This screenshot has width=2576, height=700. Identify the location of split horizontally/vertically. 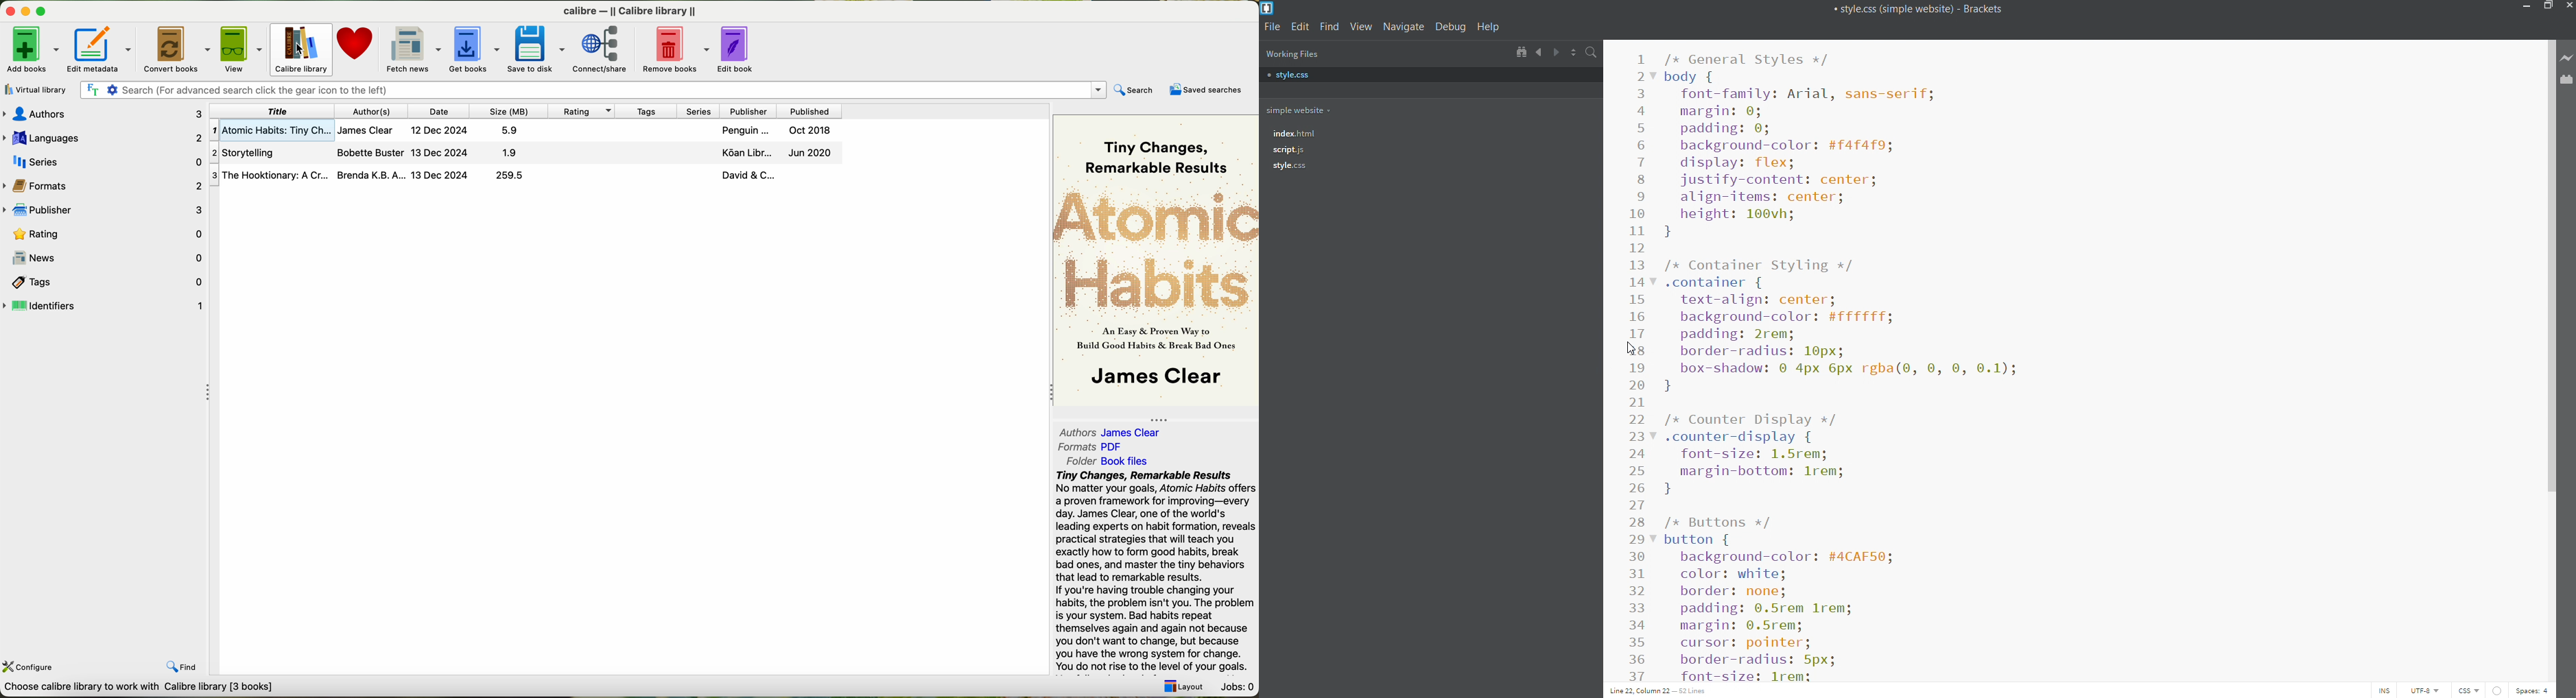
(1575, 52).